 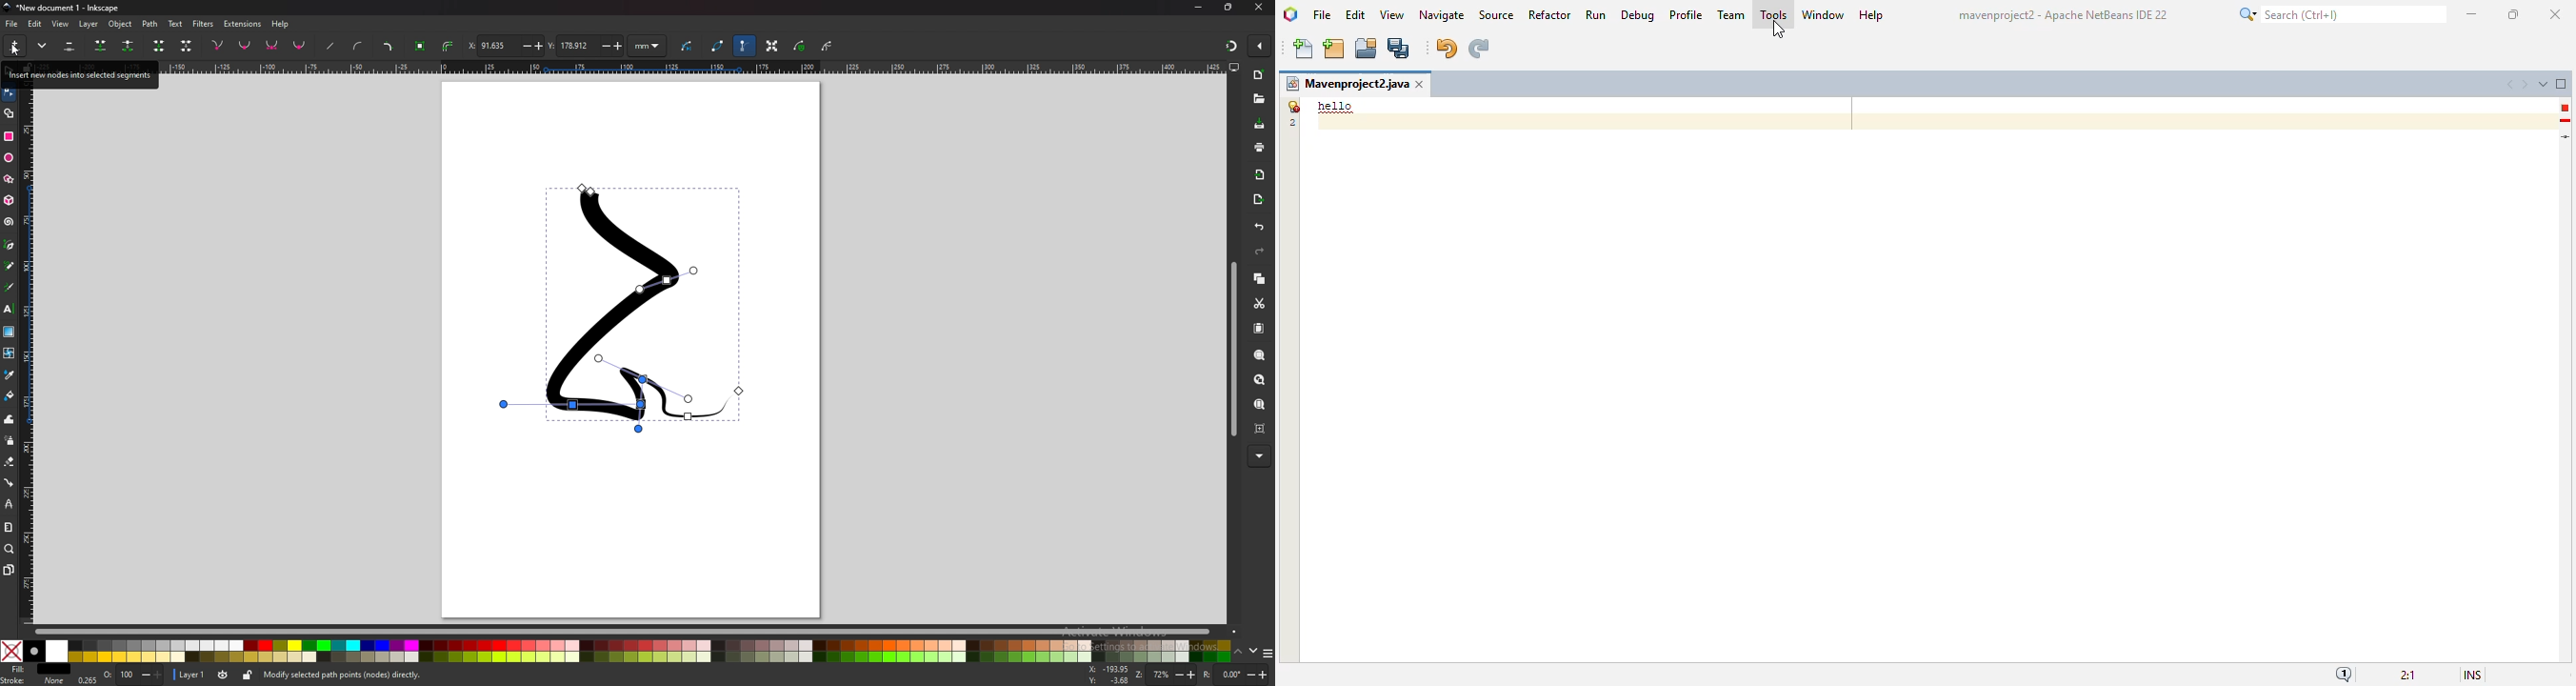 I want to click on lock, so click(x=246, y=677).